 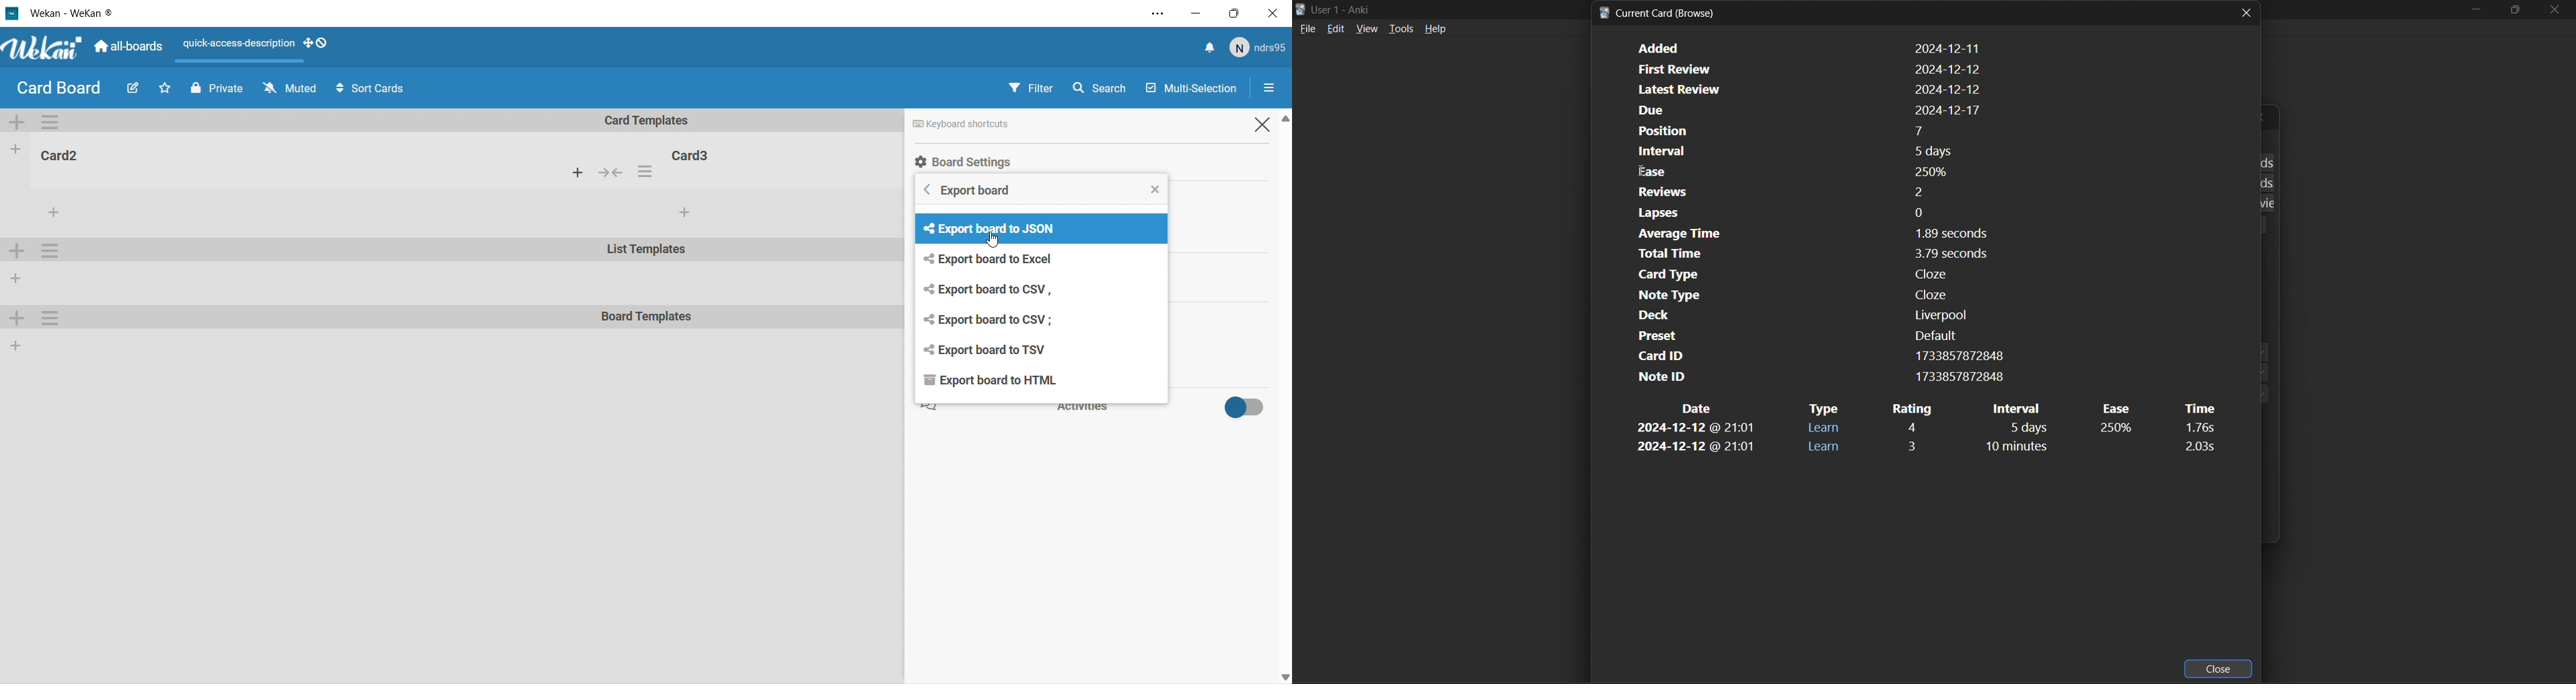 I want to click on maximize/restore, so click(x=2514, y=9).